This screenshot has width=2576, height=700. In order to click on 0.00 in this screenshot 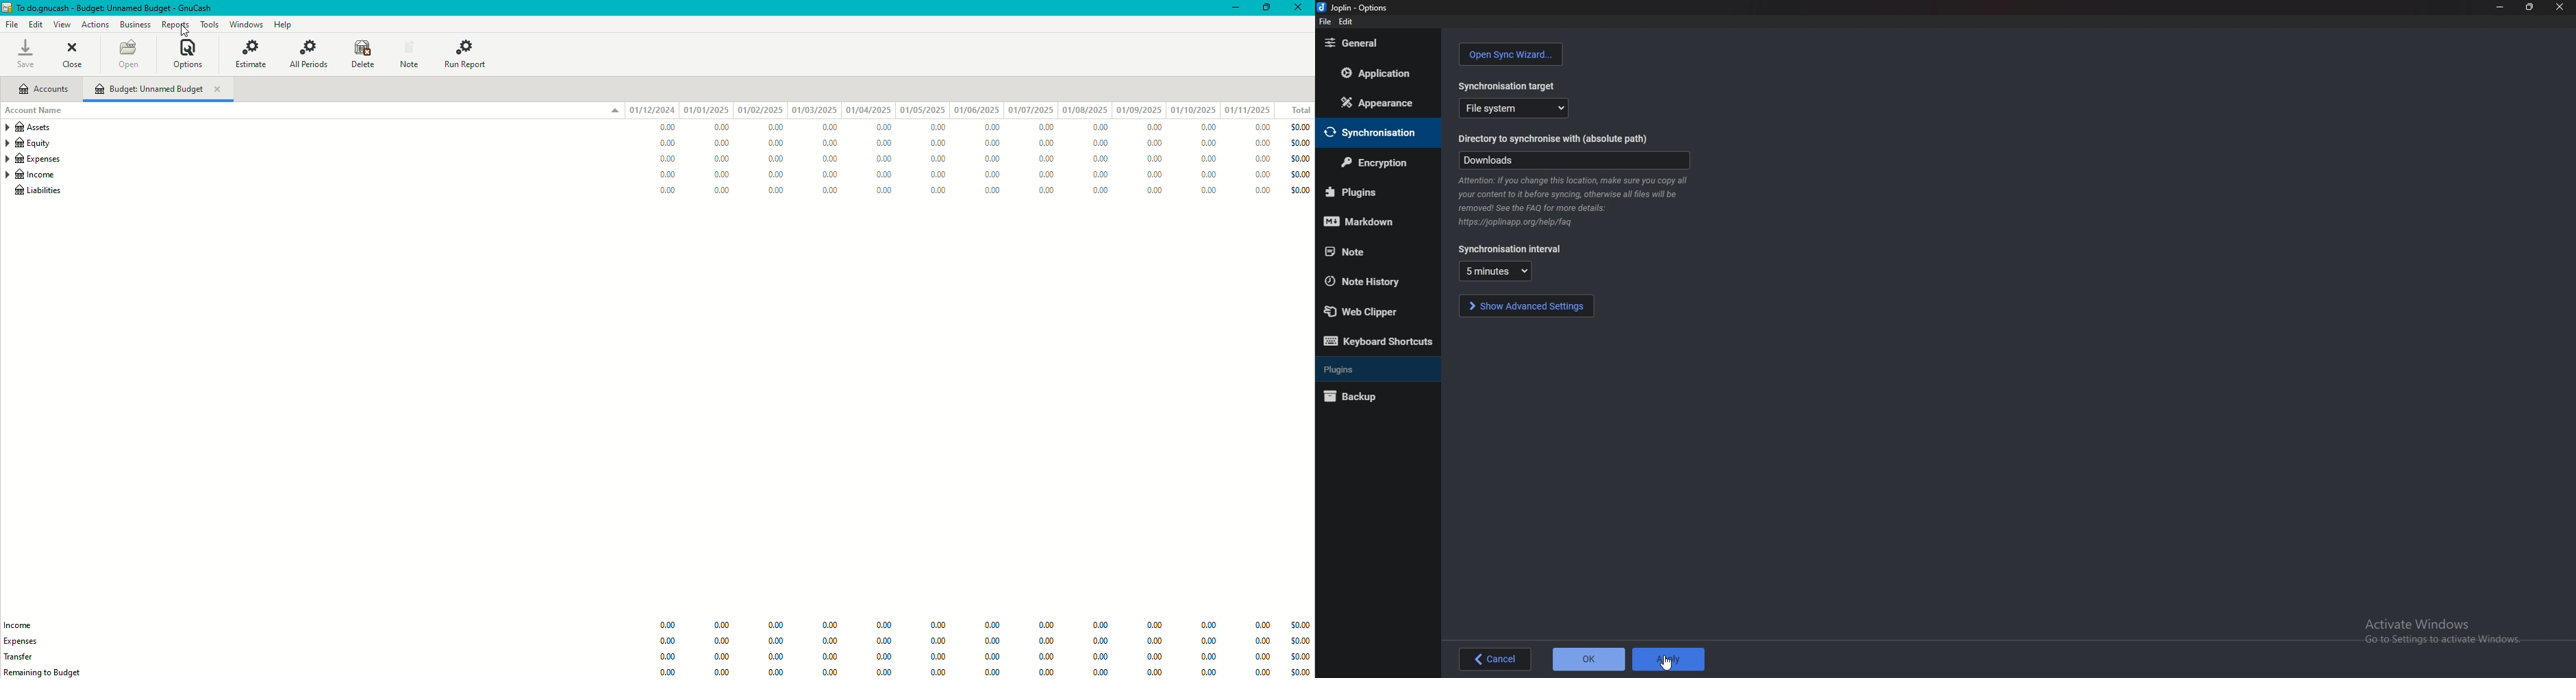, I will do `click(1205, 657)`.